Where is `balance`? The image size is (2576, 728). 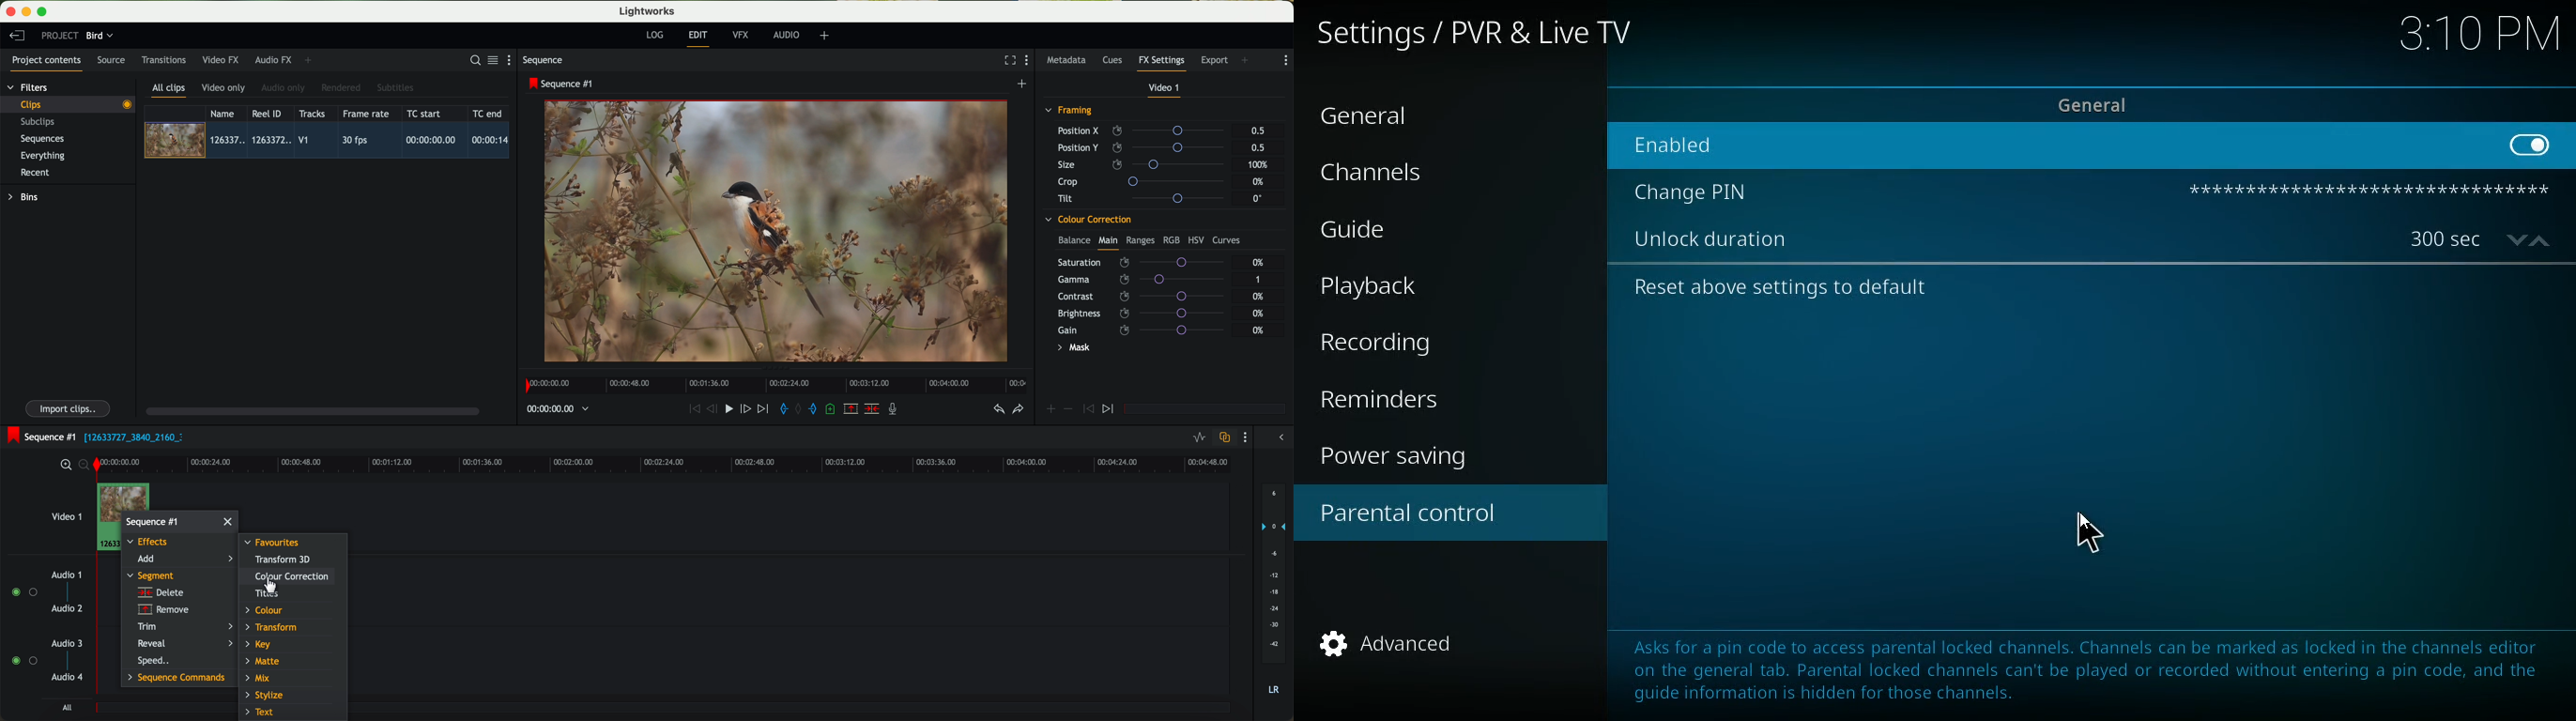 balance is located at coordinates (1074, 241).